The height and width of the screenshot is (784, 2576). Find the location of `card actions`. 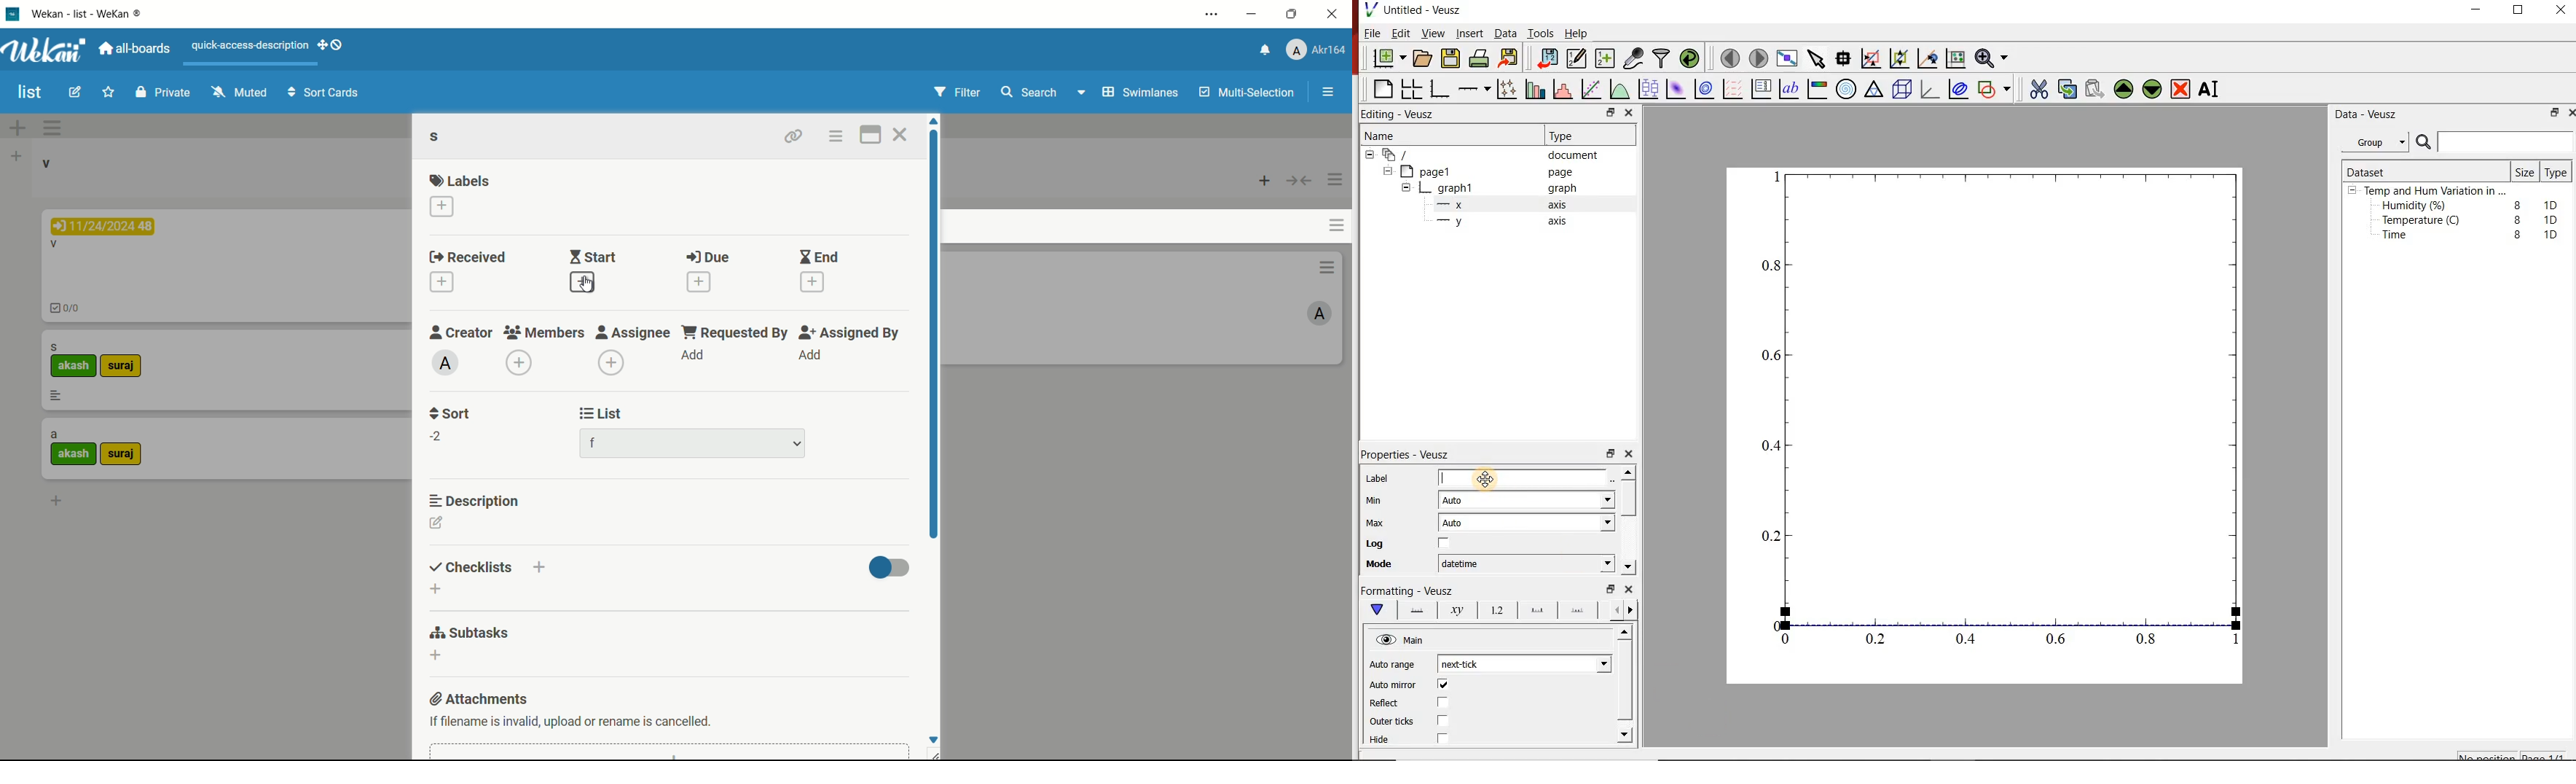

card actions is located at coordinates (1335, 225).